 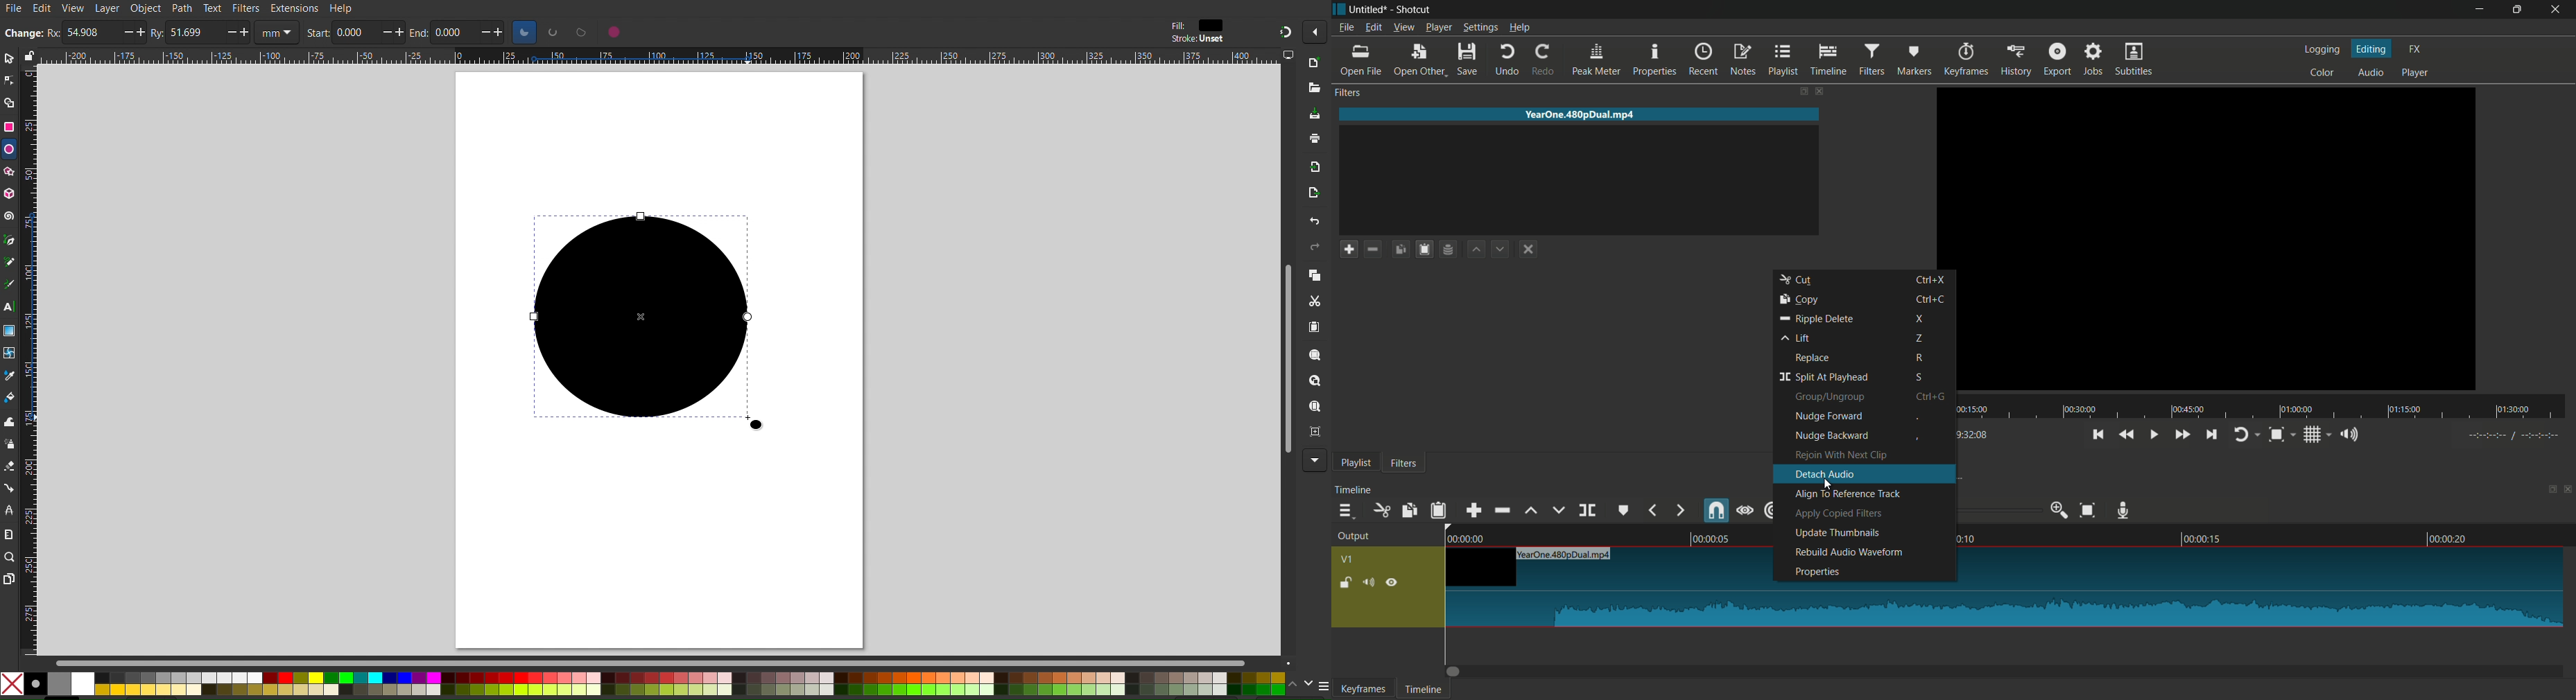 What do you see at coordinates (2016, 60) in the screenshot?
I see `history` at bounding box center [2016, 60].